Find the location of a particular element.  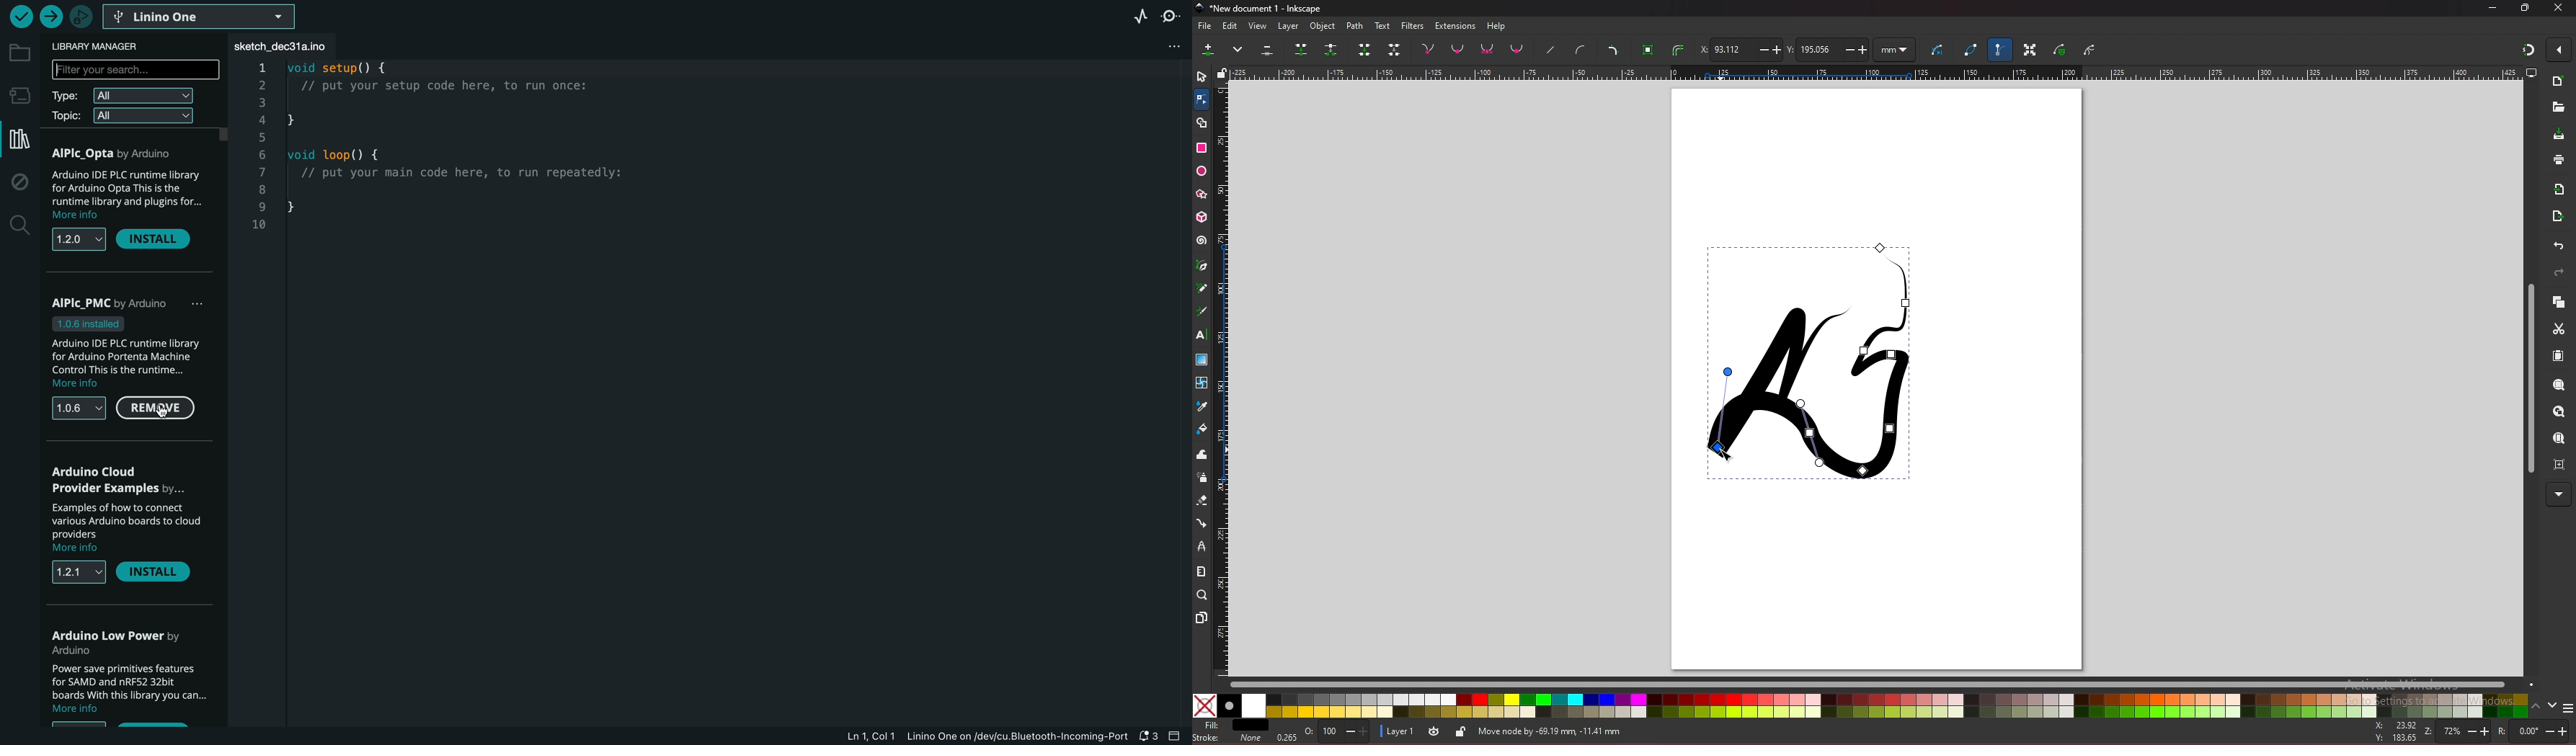

pencil is located at coordinates (1202, 287).